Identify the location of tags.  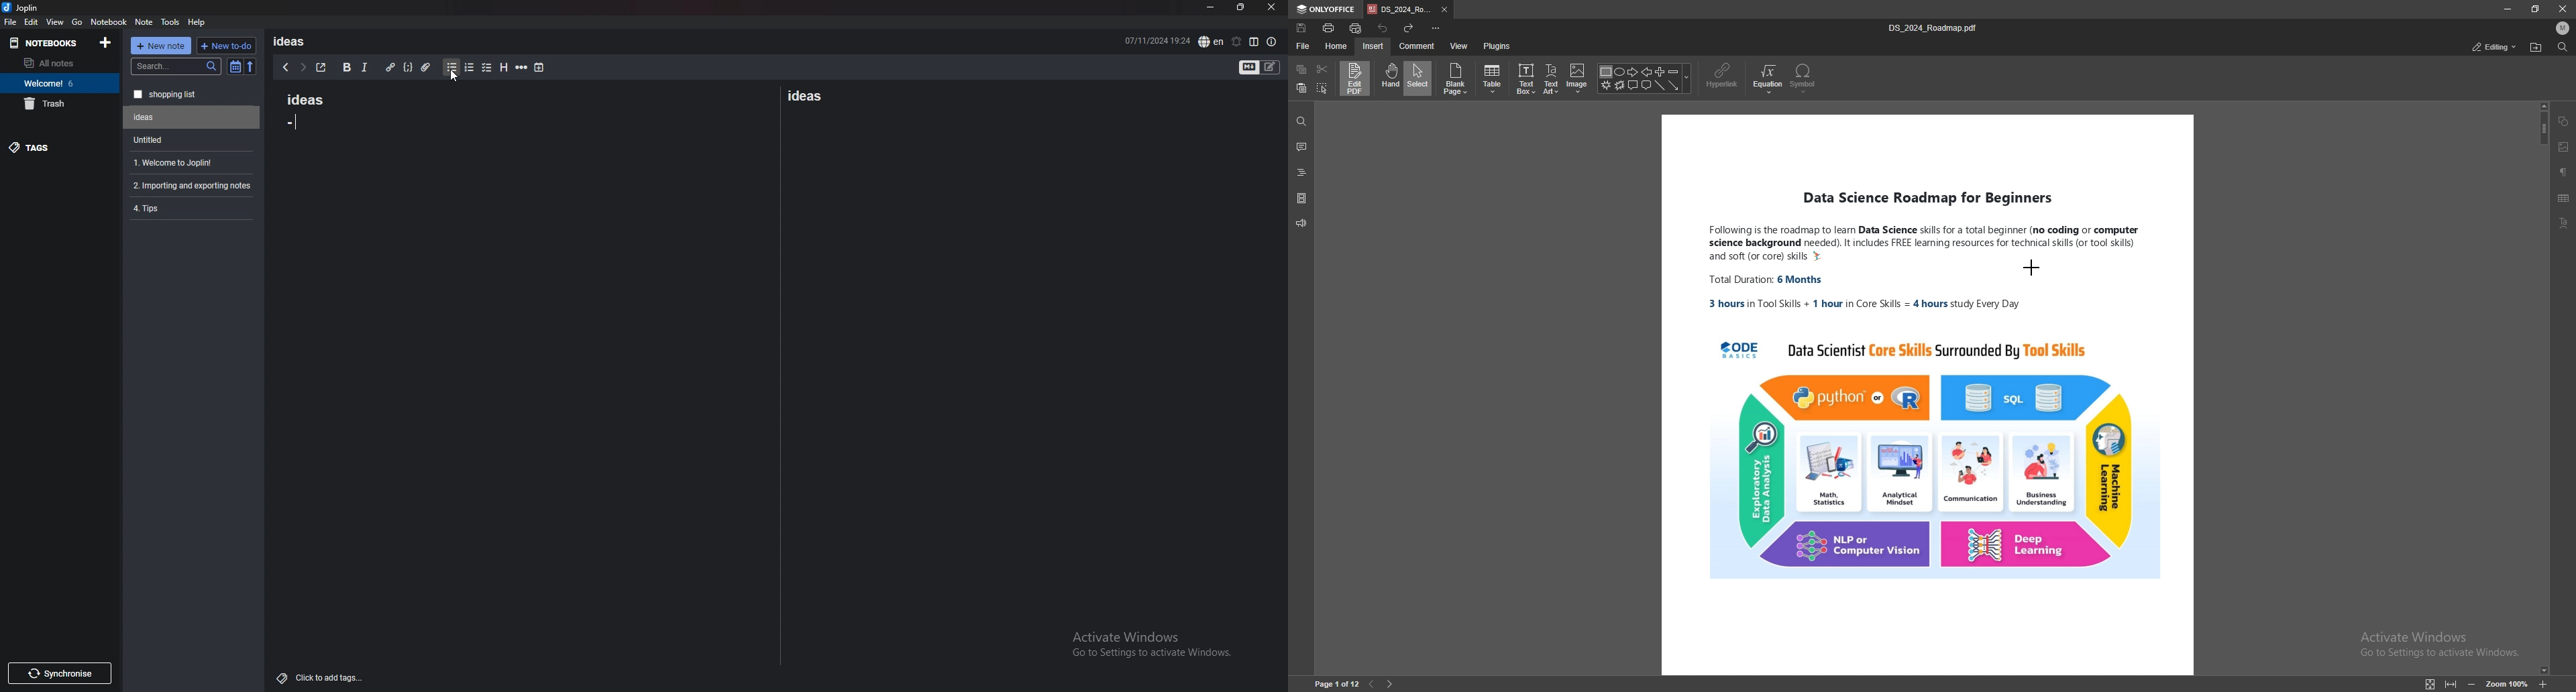
(60, 147).